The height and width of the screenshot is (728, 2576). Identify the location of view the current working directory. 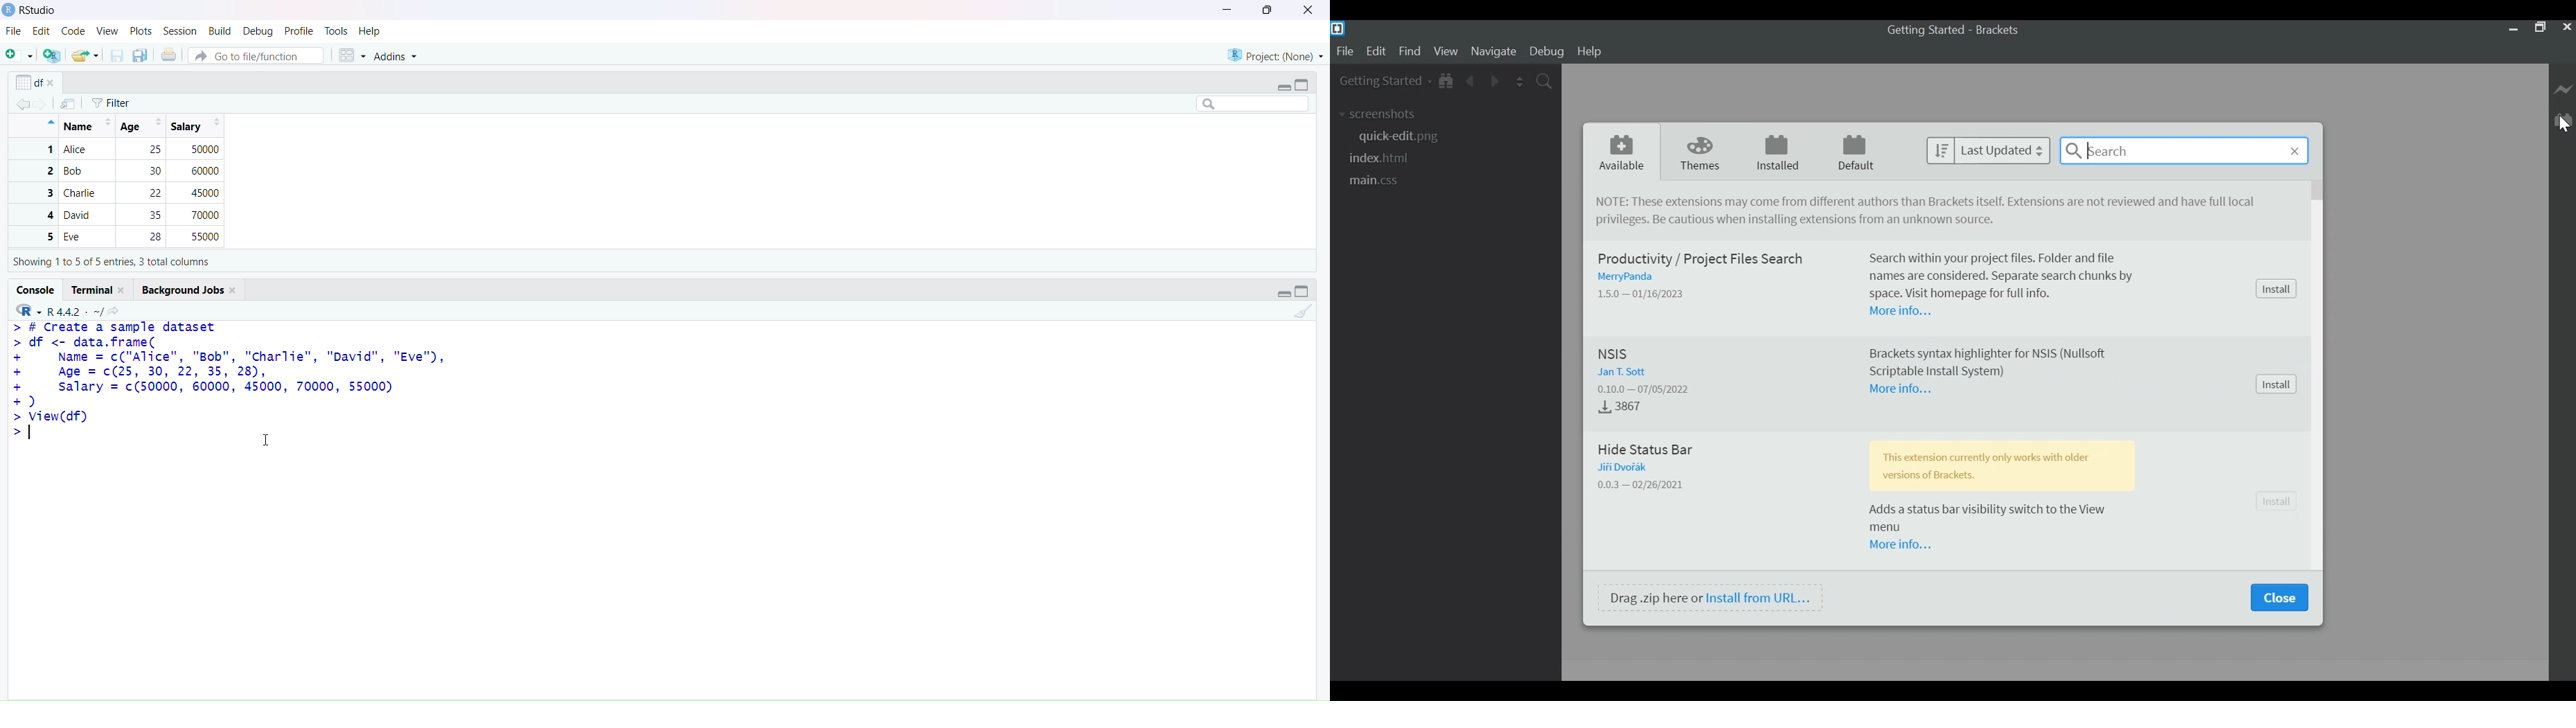
(115, 311).